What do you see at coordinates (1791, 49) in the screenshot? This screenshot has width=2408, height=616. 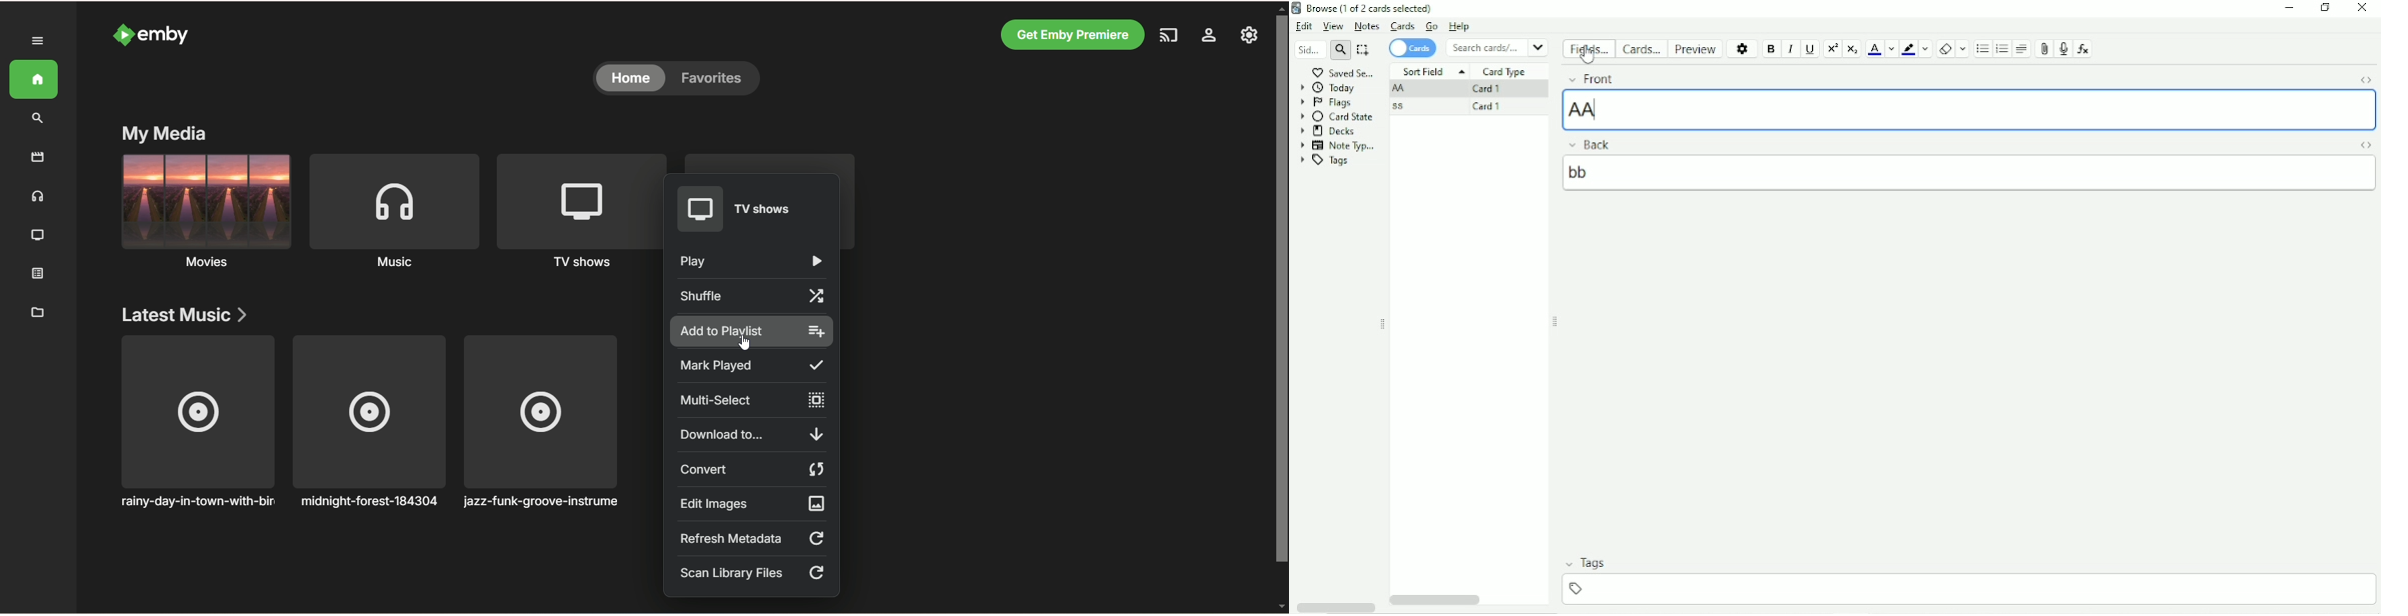 I see `Italic` at bounding box center [1791, 49].